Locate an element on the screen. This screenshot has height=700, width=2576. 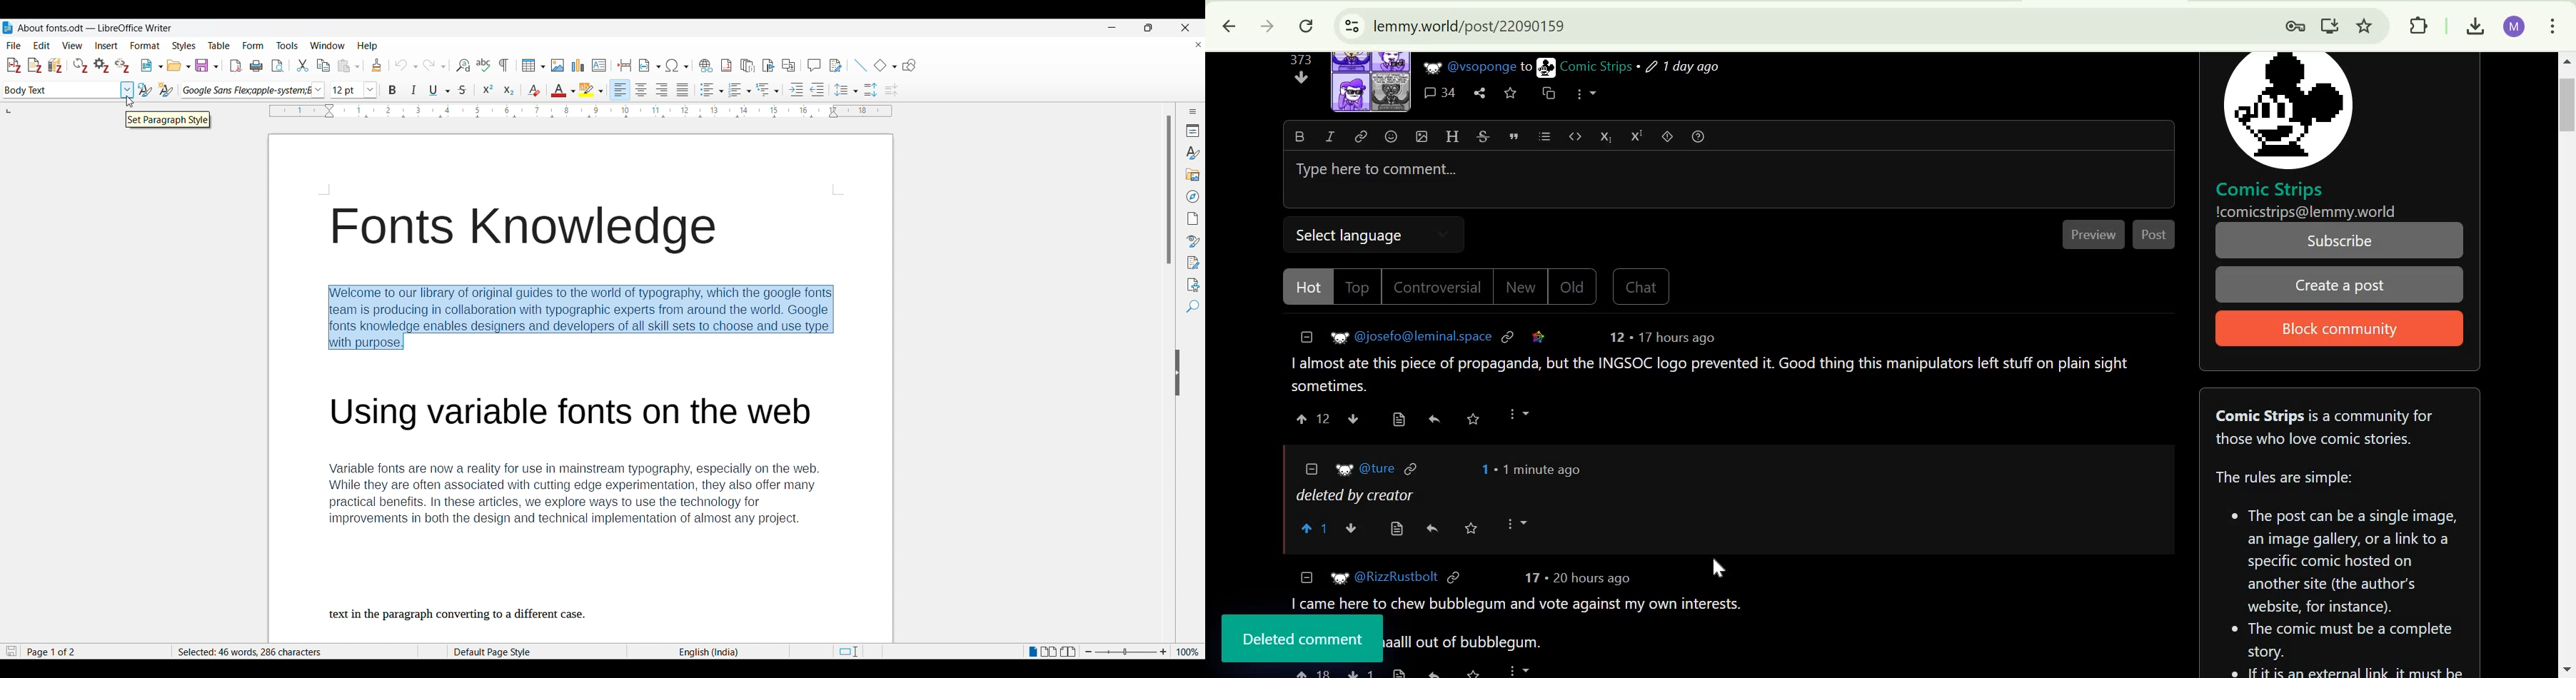
more is located at coordinates (1520, 669).